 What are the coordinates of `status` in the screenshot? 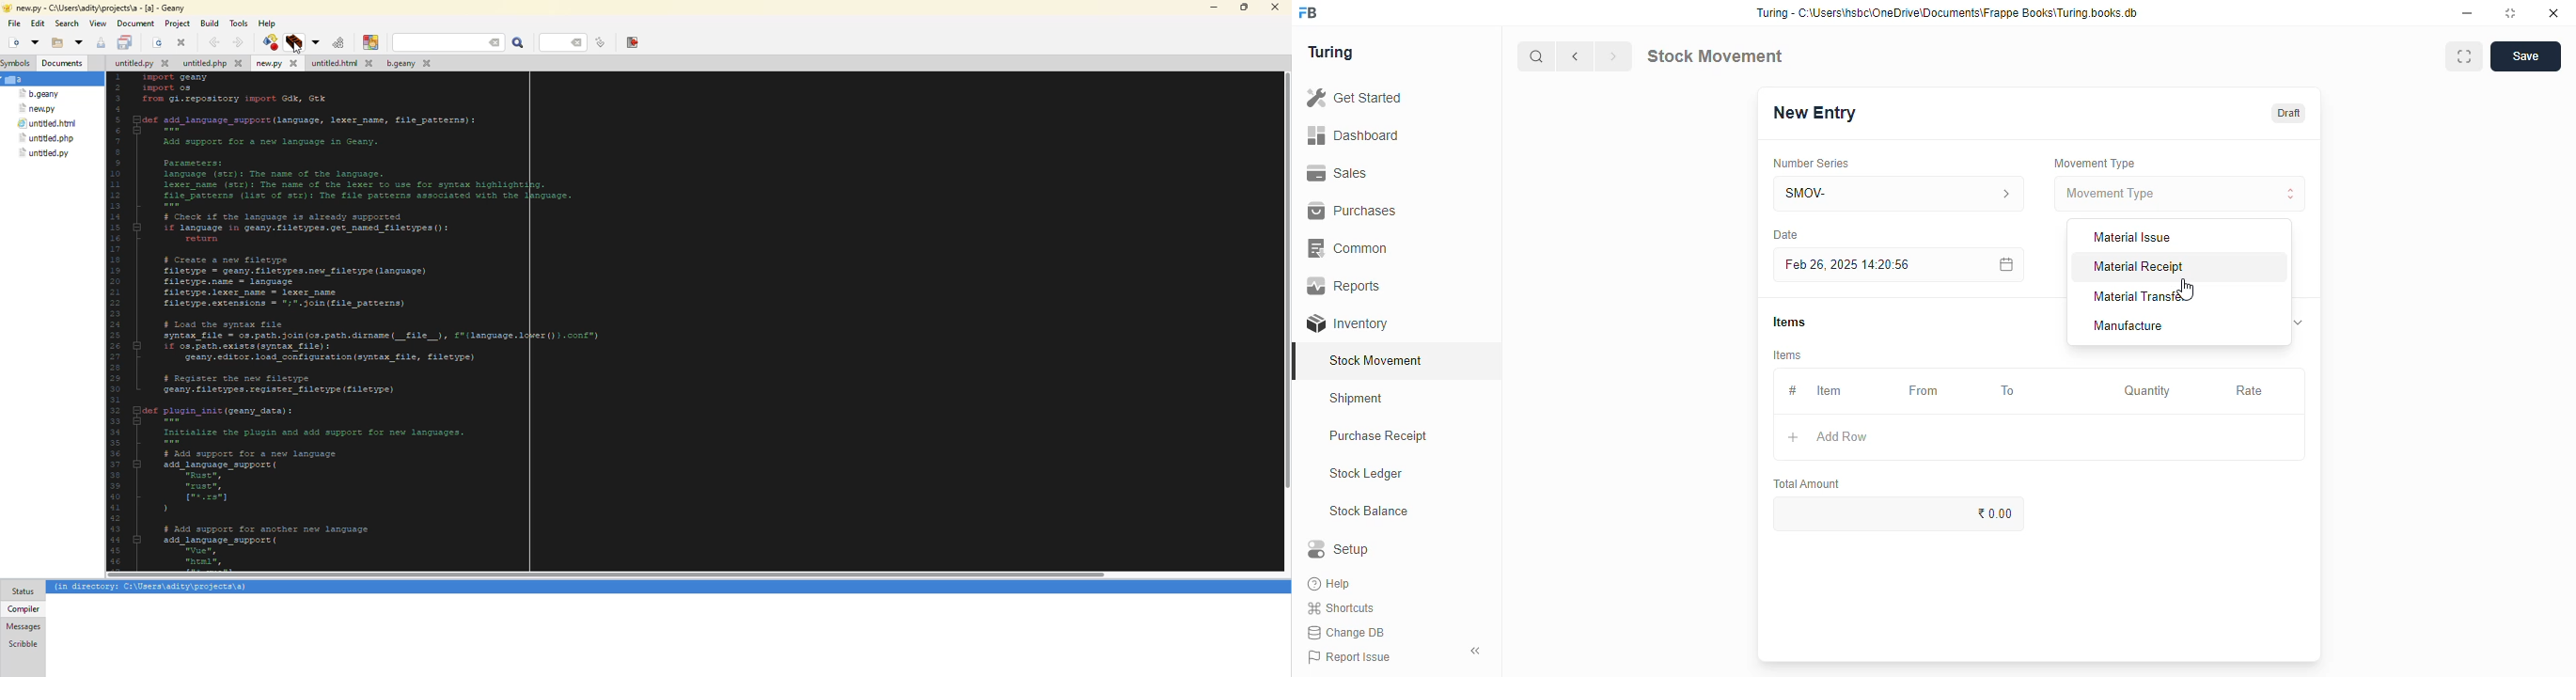 It's located at (26, 591).